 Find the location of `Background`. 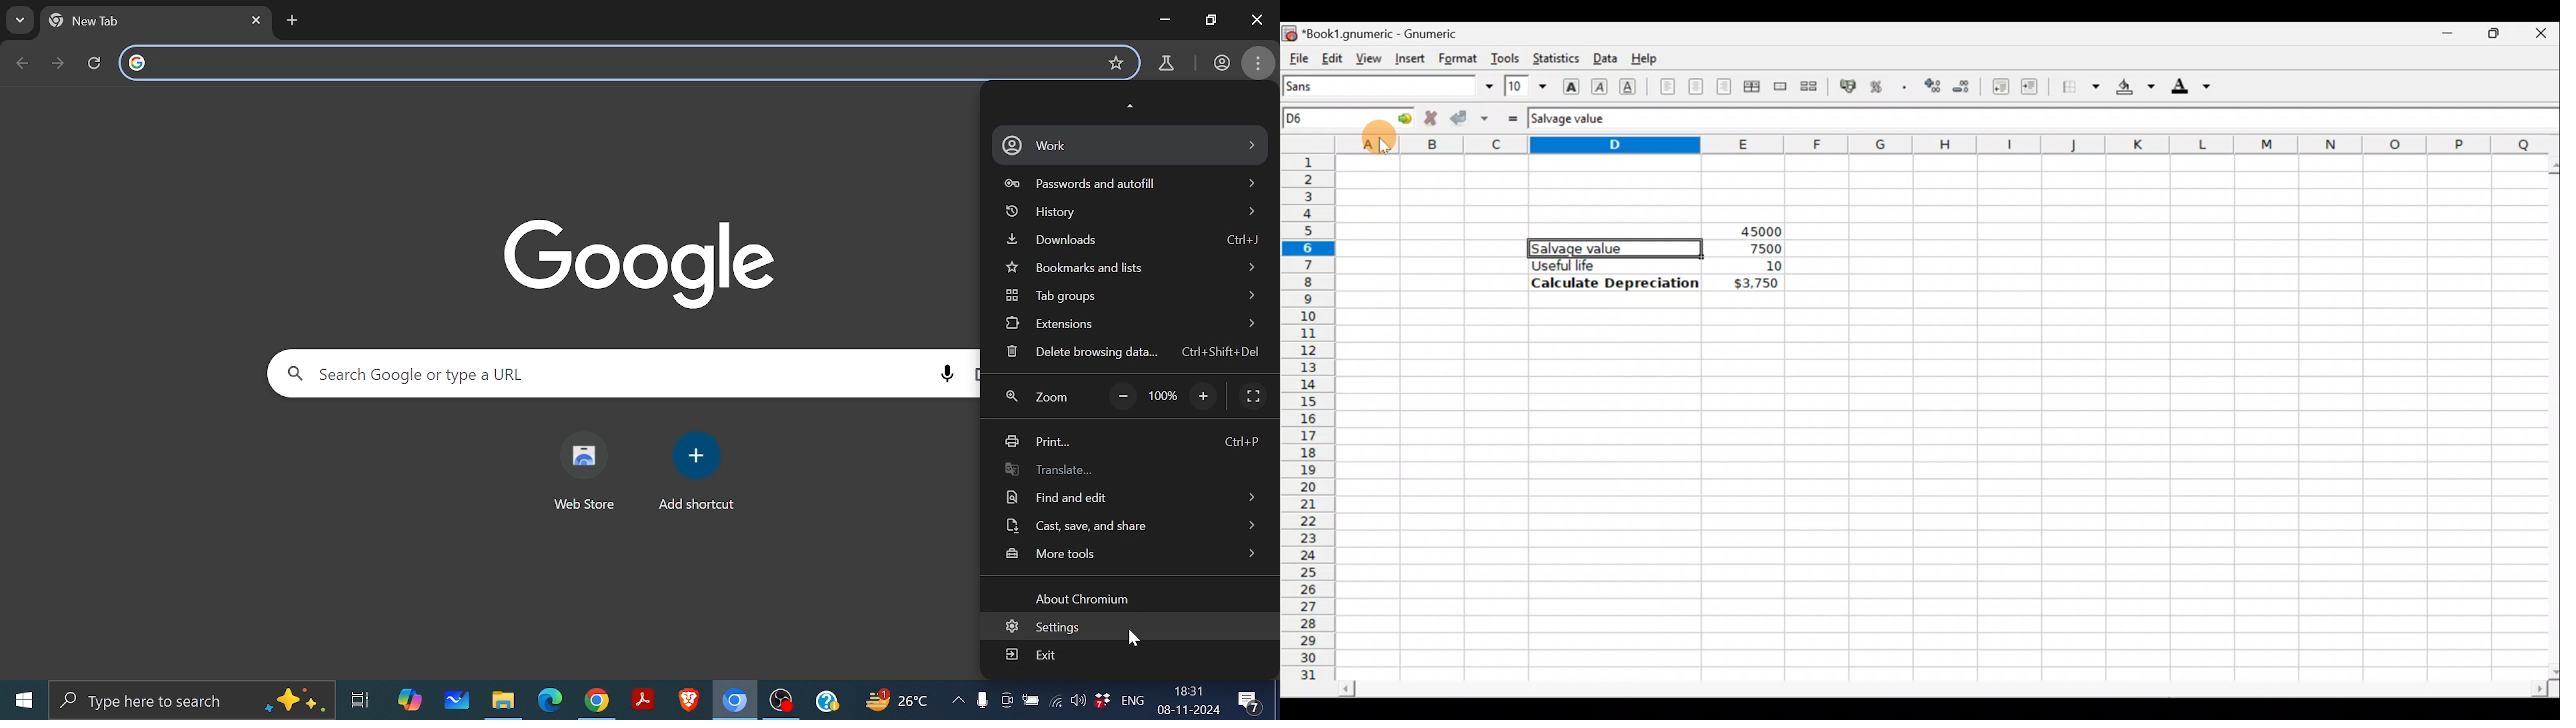

Background is located at coordinates (2136, 87).